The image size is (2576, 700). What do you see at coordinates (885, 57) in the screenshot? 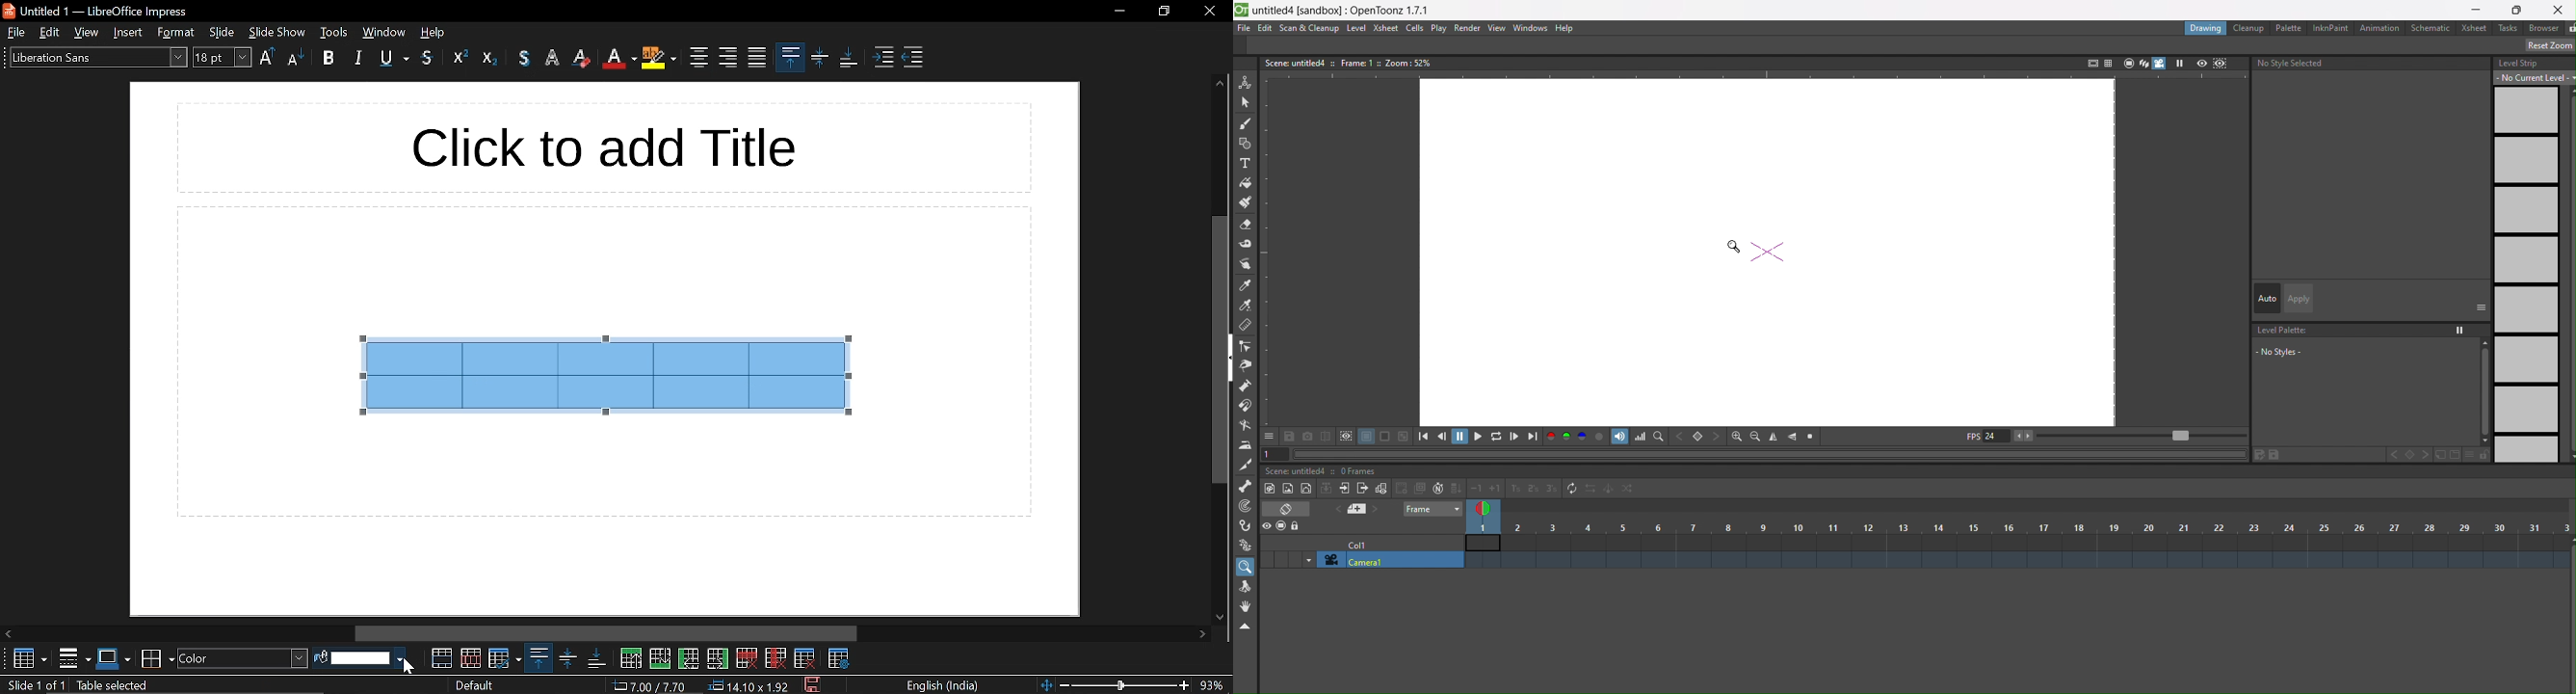
I see `increase indent` at bounding box center [885, 57].